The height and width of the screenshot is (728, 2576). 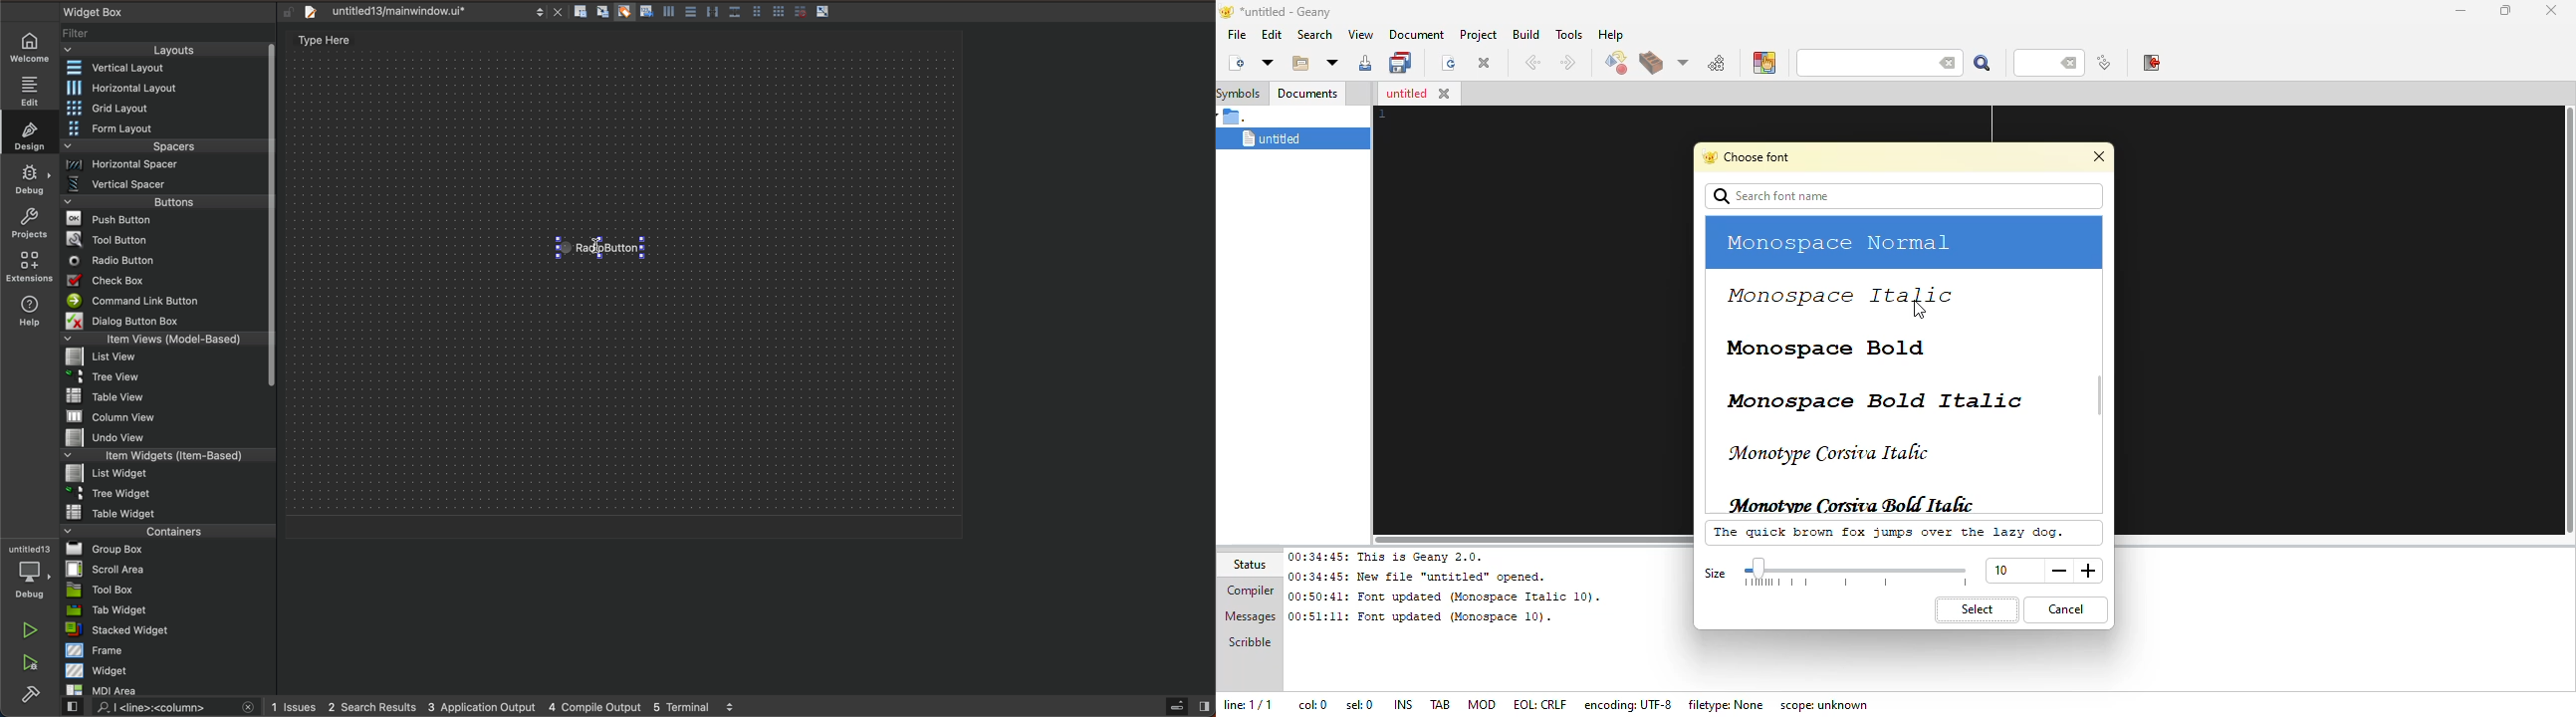 I want to click on edit, so click(x=35, y=87).